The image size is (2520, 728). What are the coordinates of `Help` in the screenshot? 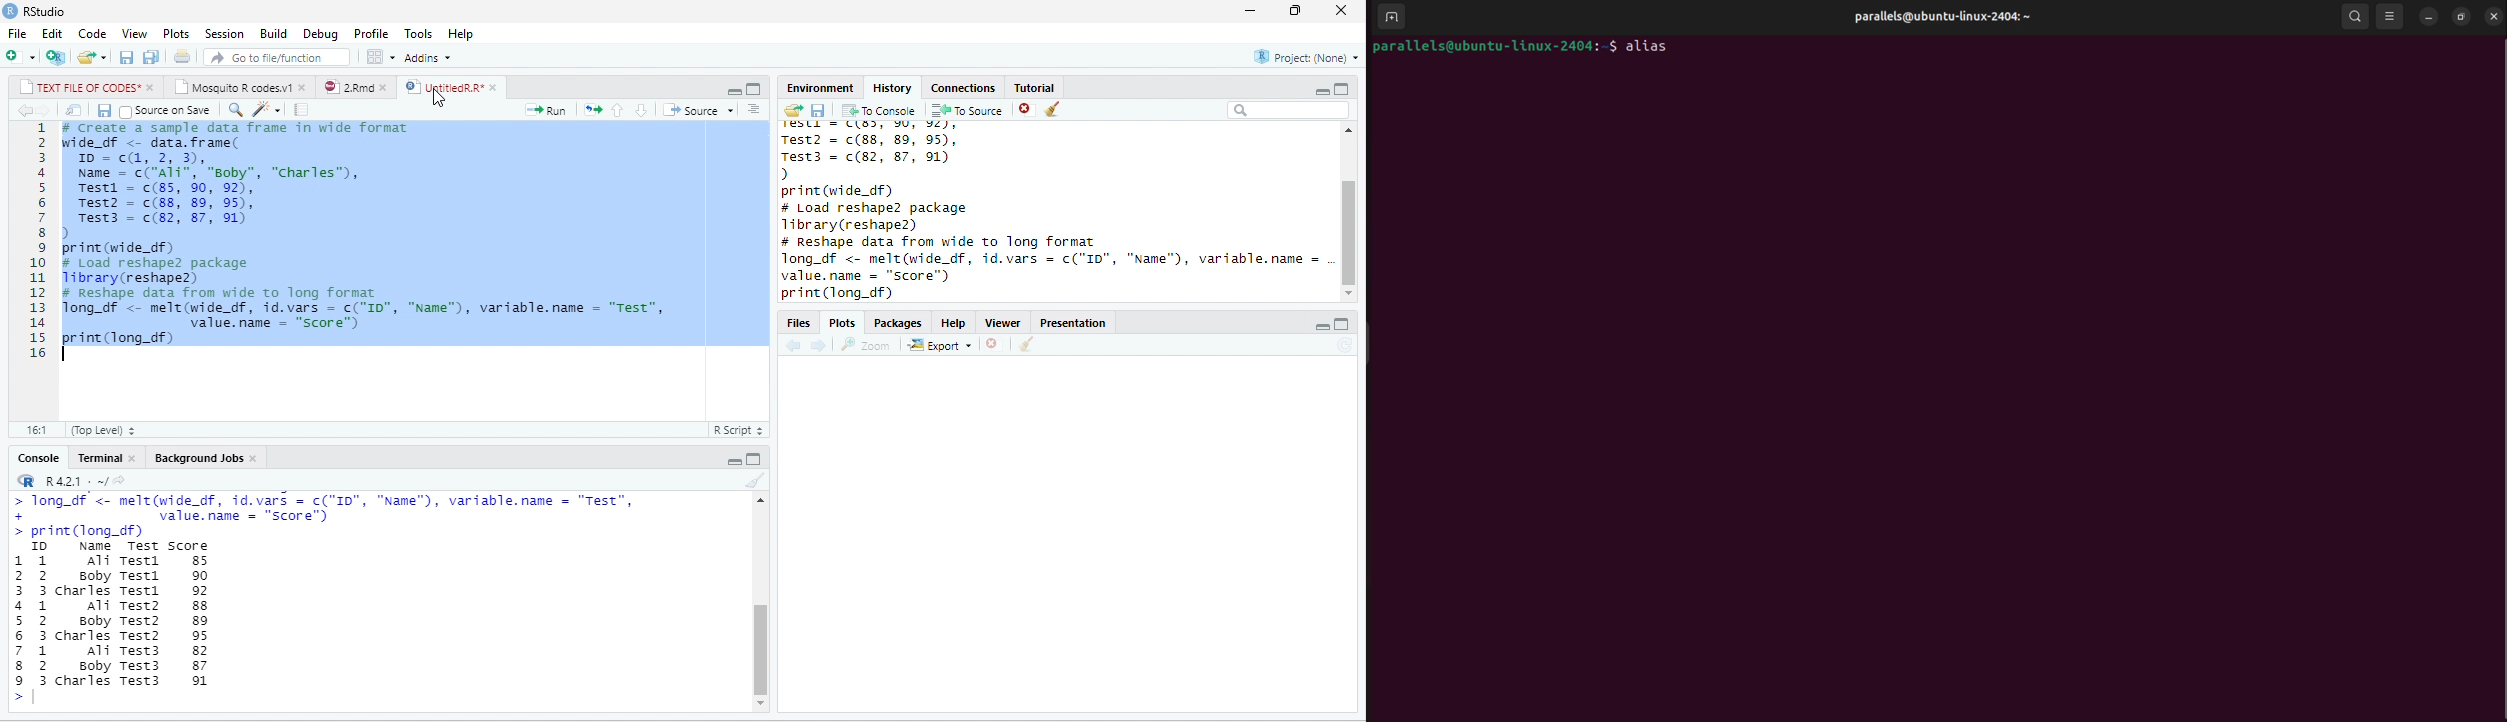 It's located at (954, 323).